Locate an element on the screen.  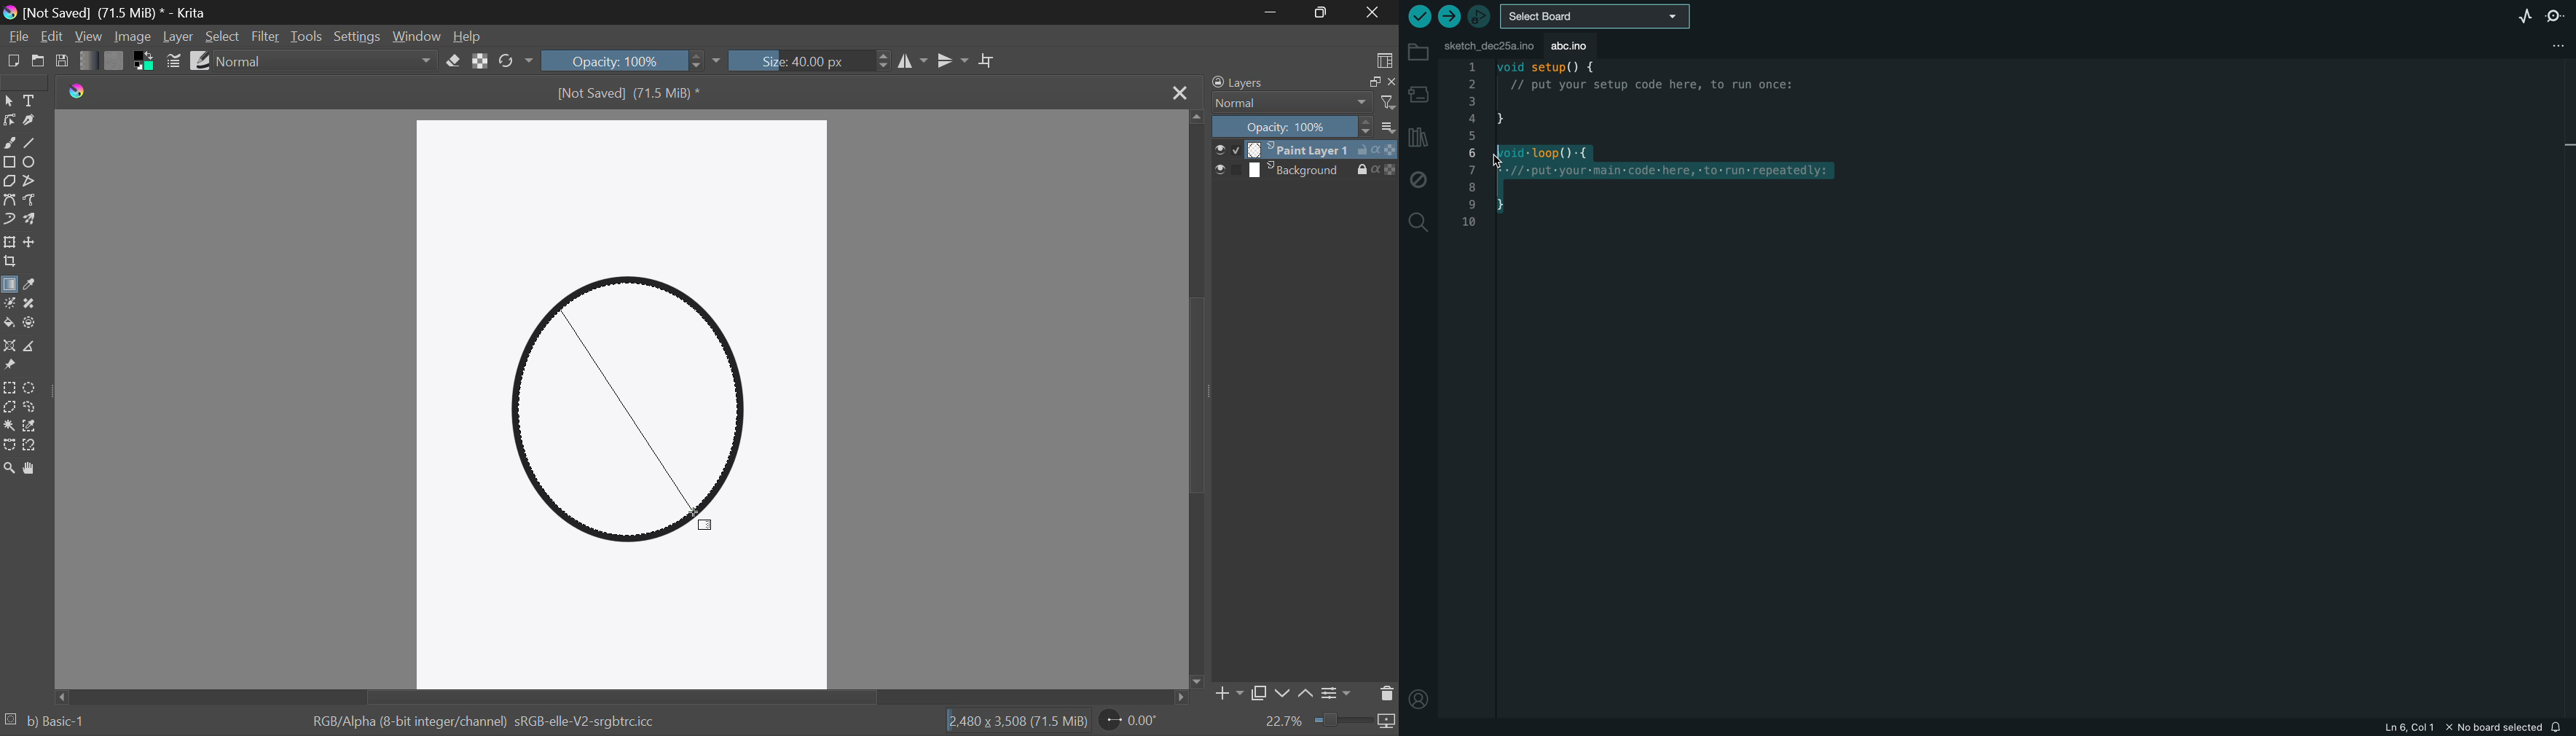
Lock Alpha is located at coordinates (482, 61).